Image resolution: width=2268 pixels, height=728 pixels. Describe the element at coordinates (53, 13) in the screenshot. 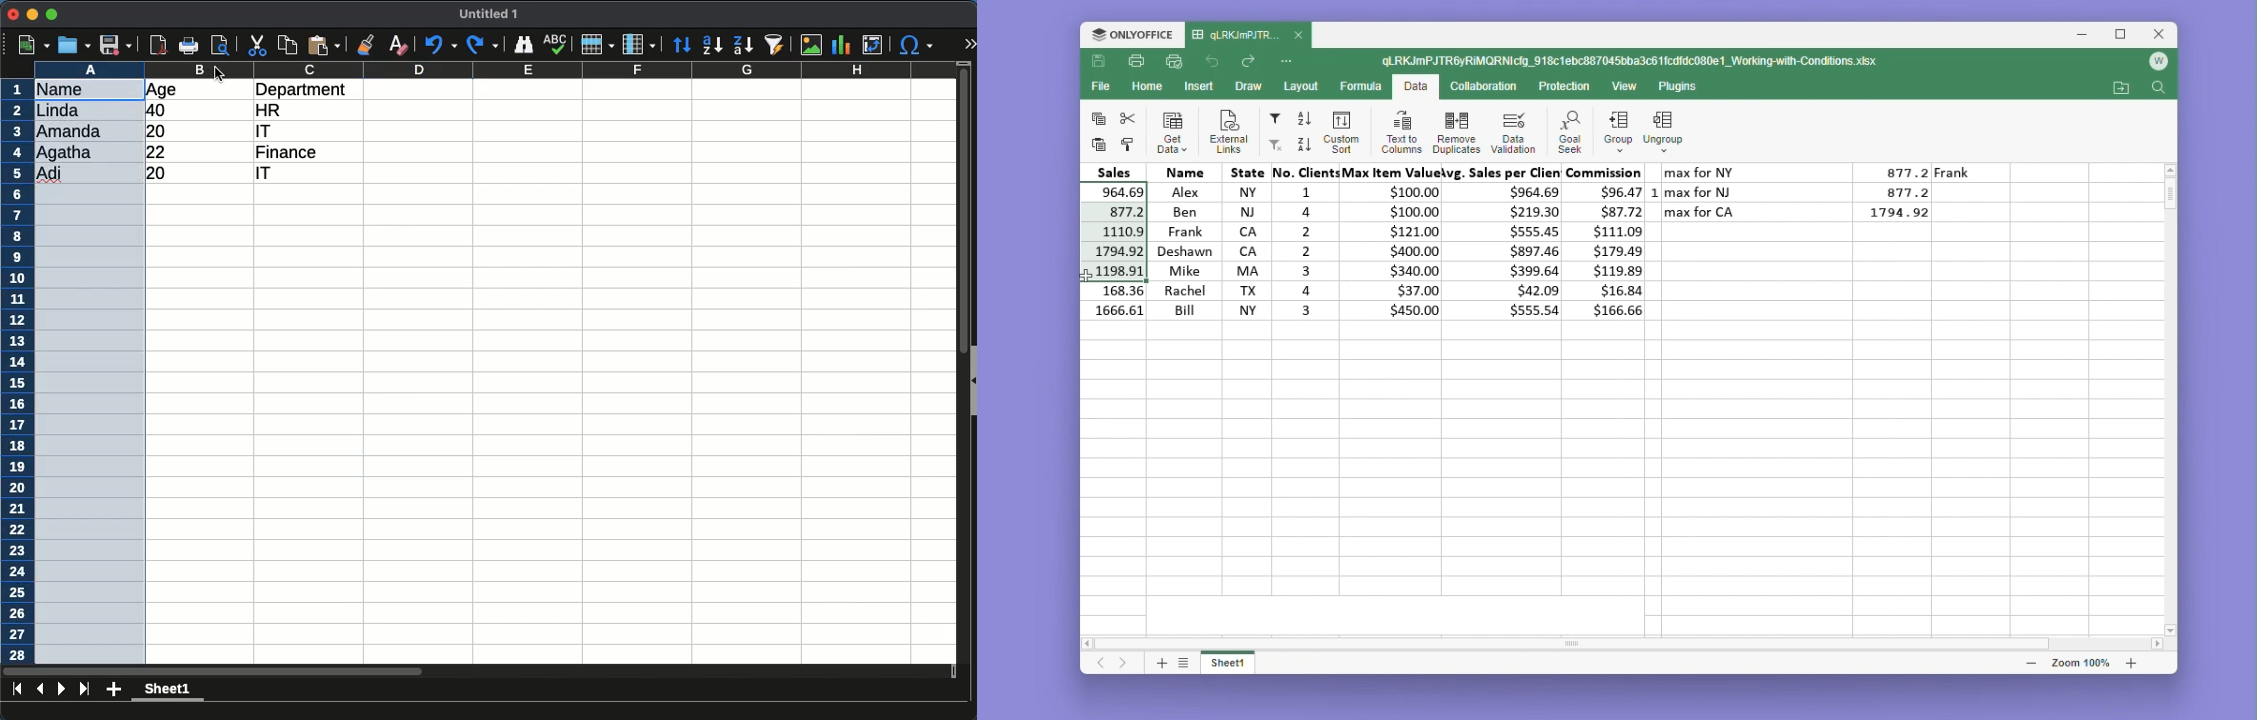

I see `maximize` at that location.